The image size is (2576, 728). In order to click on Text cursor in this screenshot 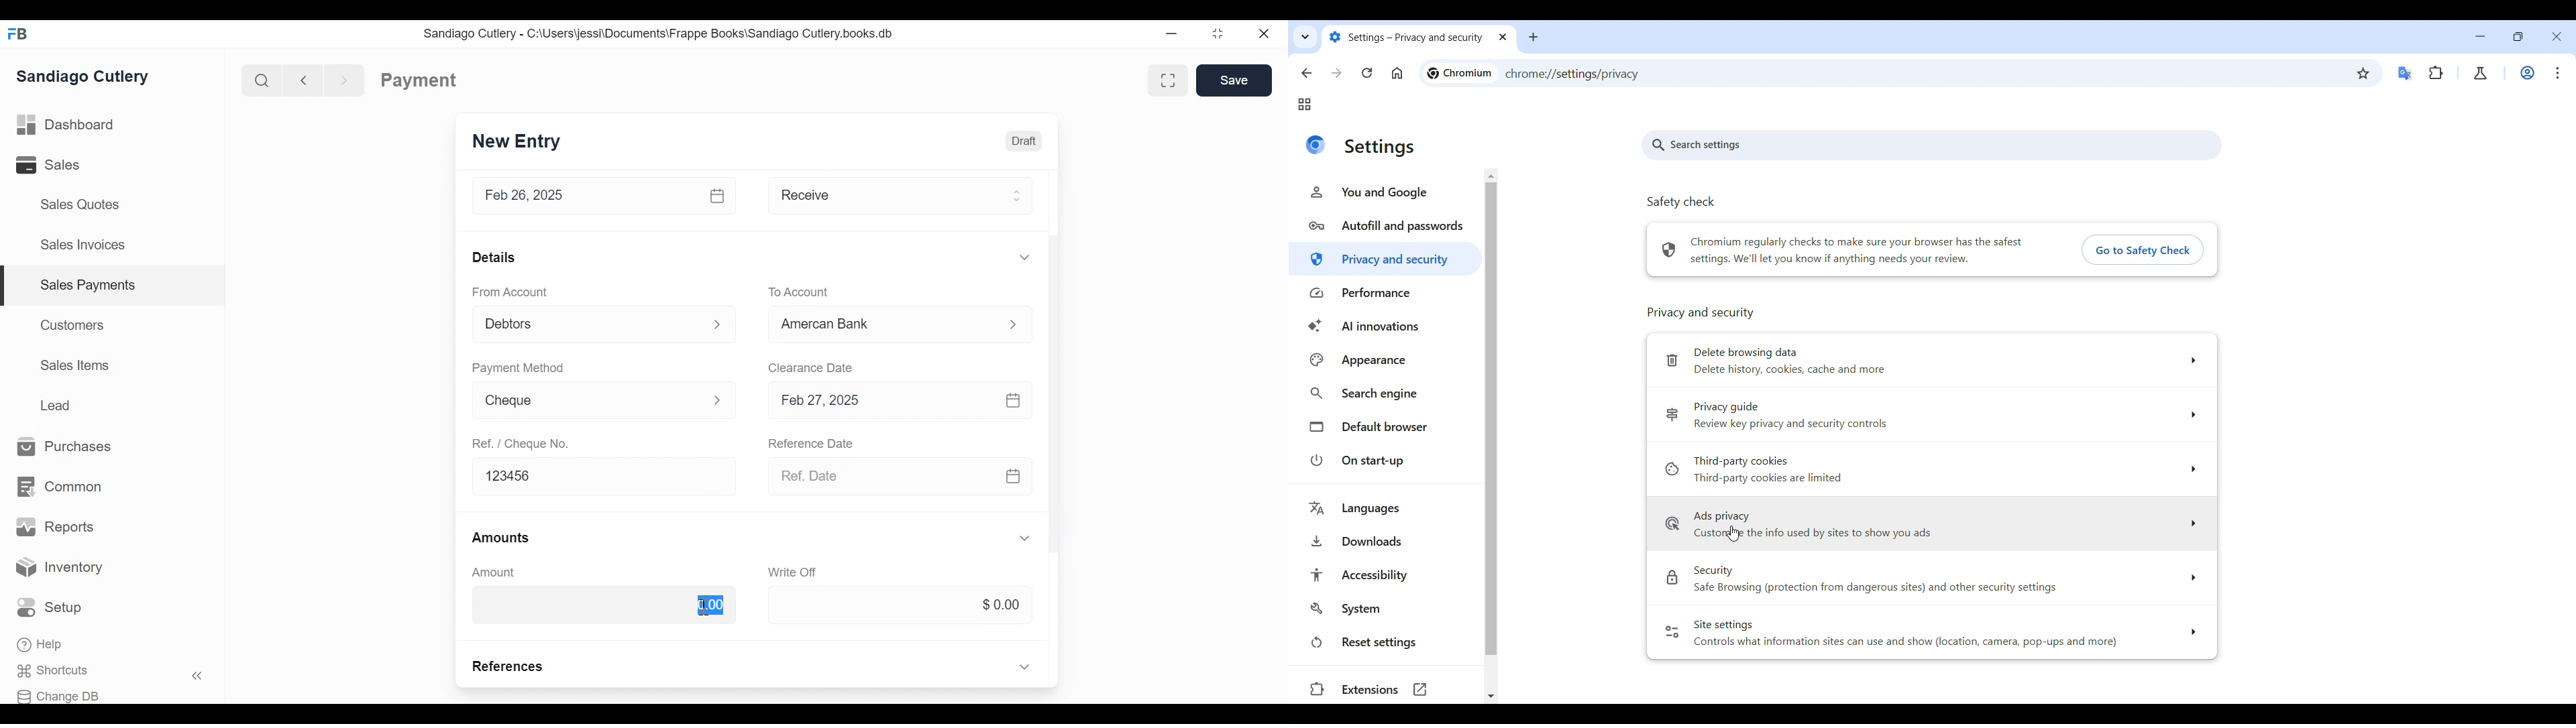, I will do `click(703, 607)`.